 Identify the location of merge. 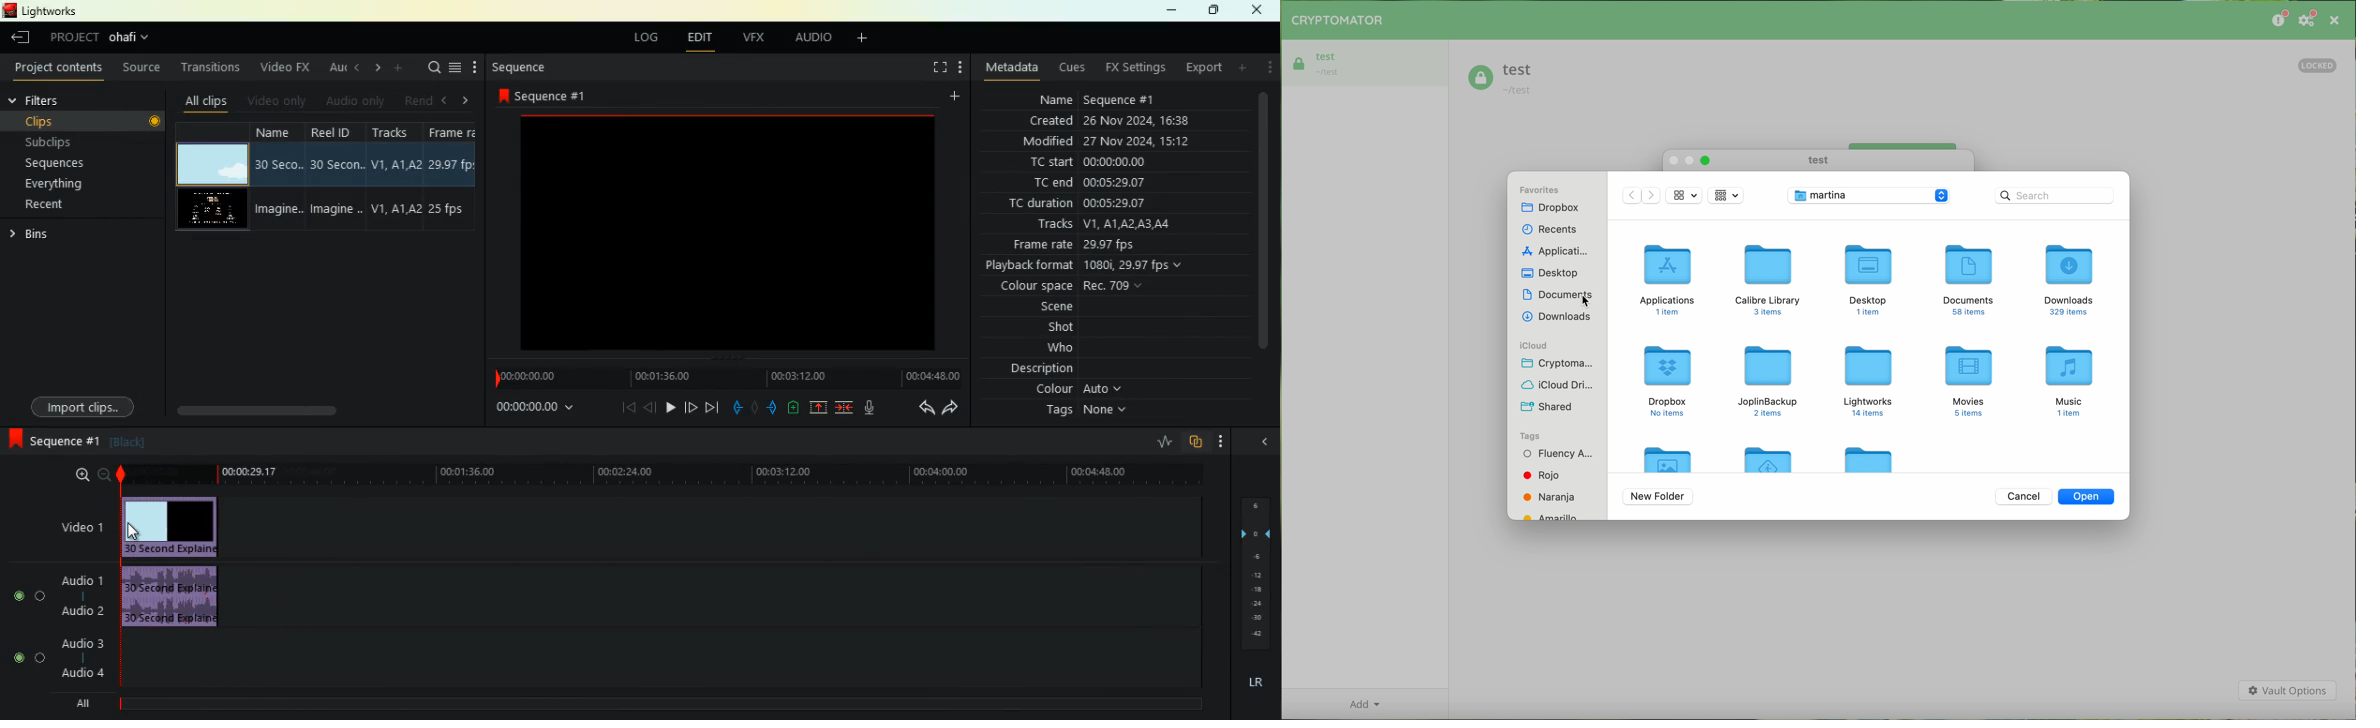
(844, 409).